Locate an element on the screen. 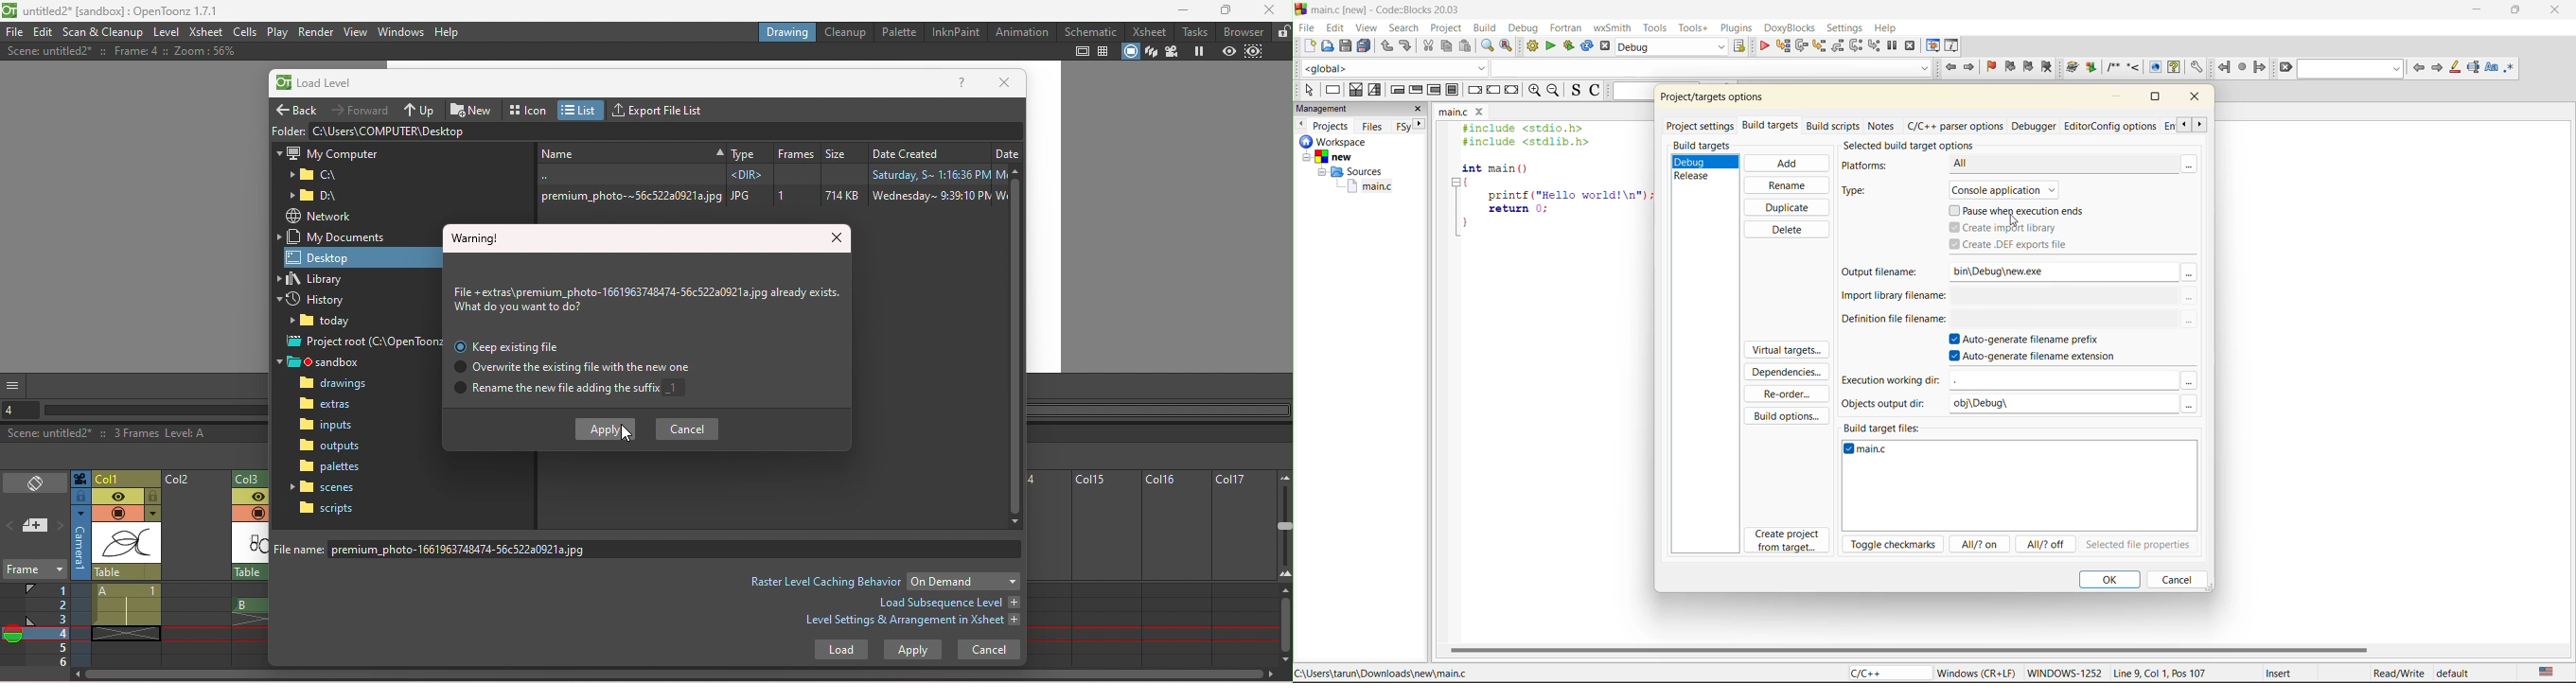 The image size is (2576, 700). Icon is located at coordinates (529, 108).